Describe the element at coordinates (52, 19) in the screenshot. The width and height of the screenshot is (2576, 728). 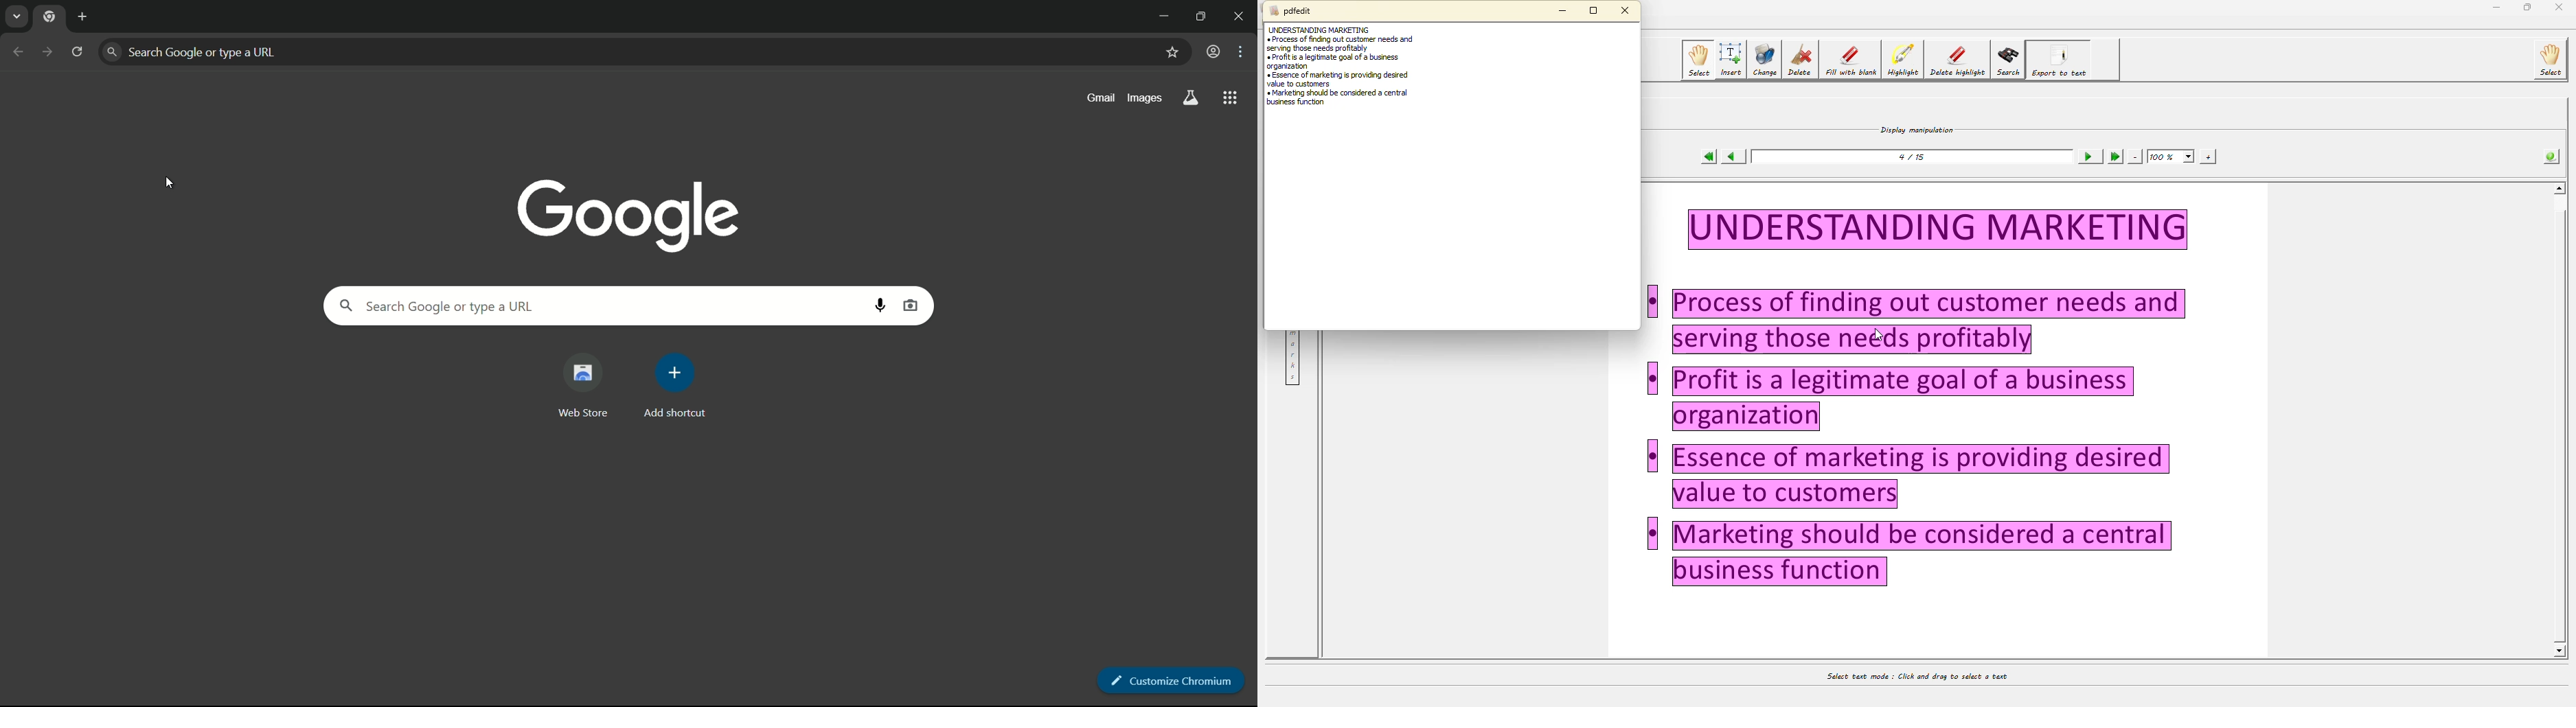
I see `tab is pinned` at that location.